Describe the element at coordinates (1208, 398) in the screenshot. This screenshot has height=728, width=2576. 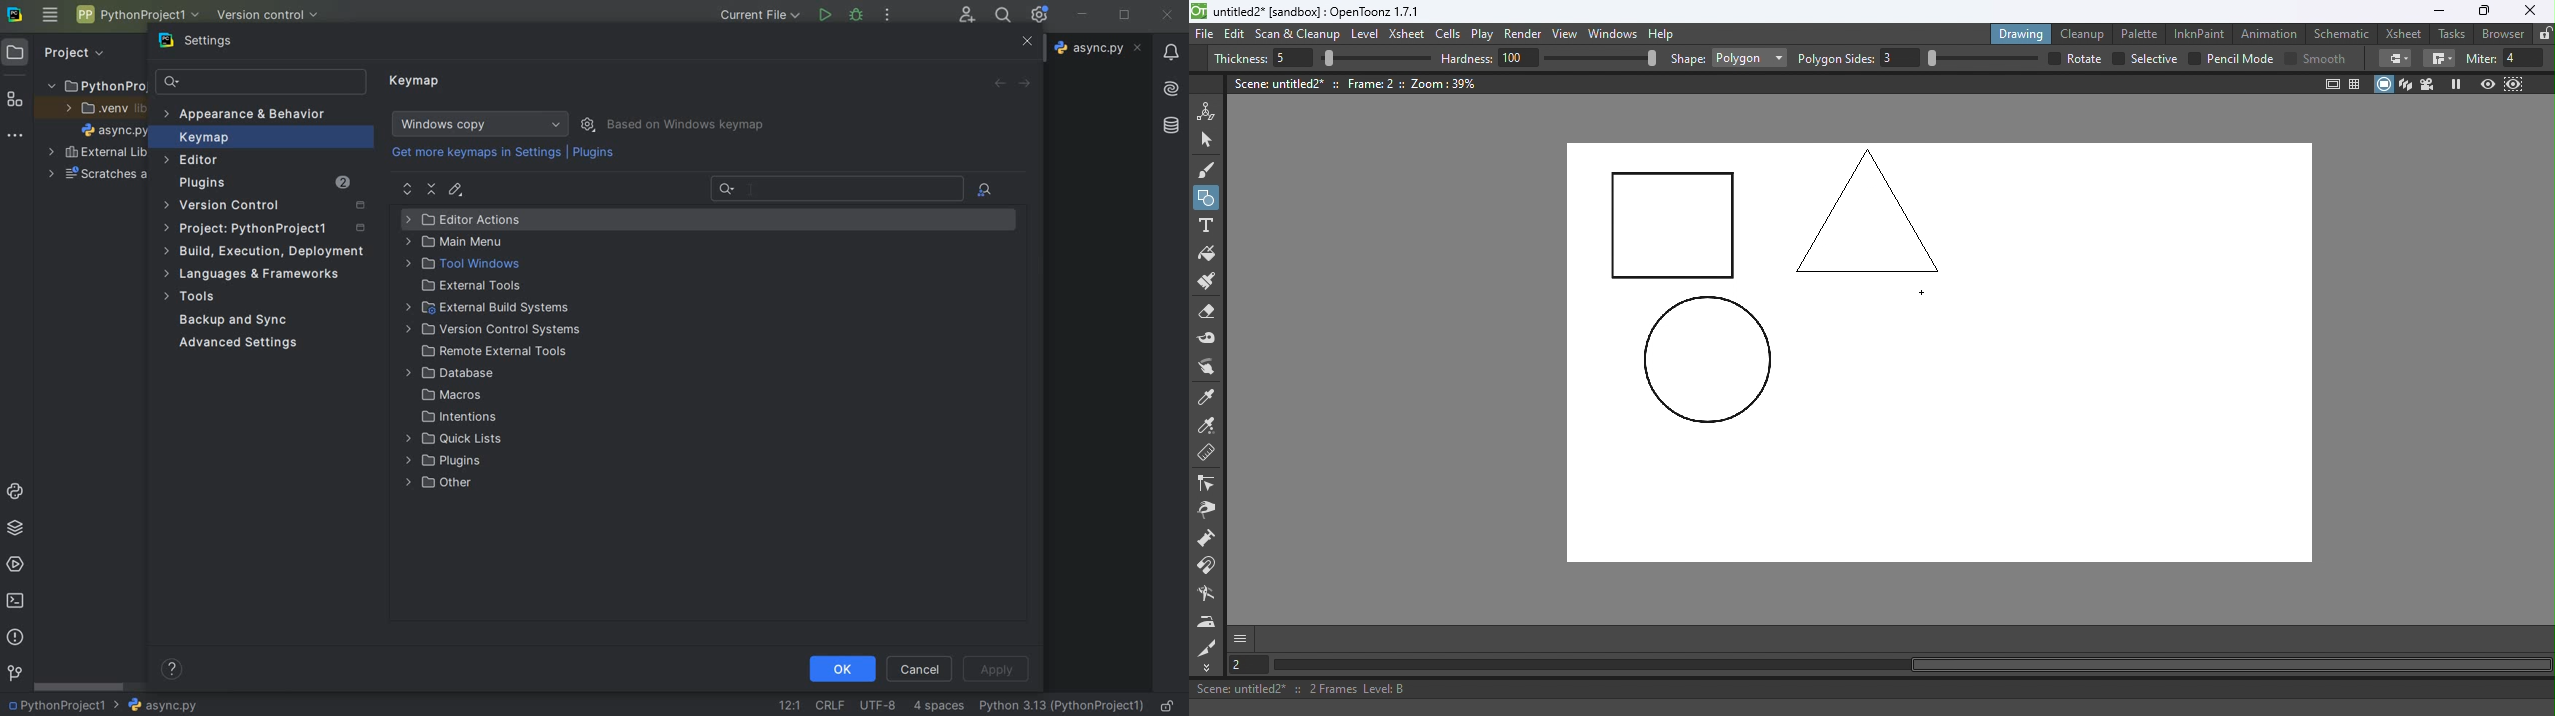
I see `Style picker tool` at that location.